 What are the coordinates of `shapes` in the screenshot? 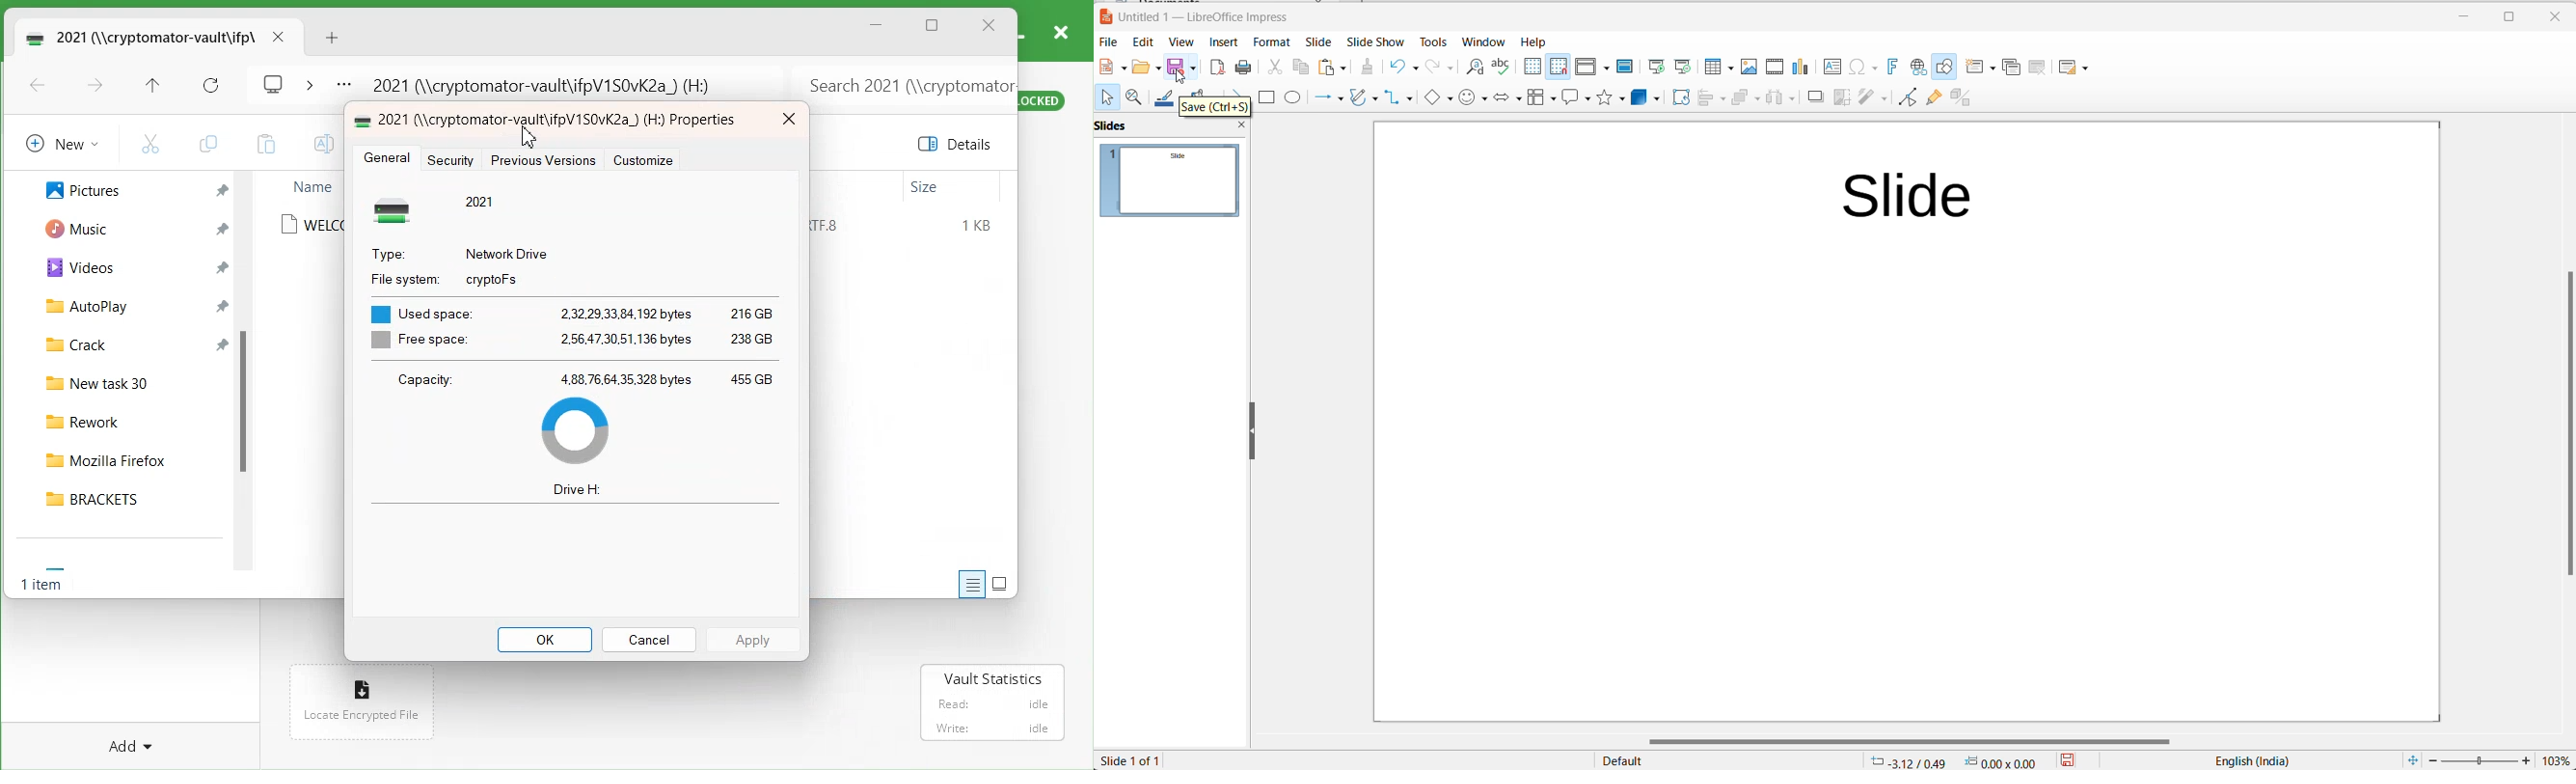 It's located at (1612, 101).